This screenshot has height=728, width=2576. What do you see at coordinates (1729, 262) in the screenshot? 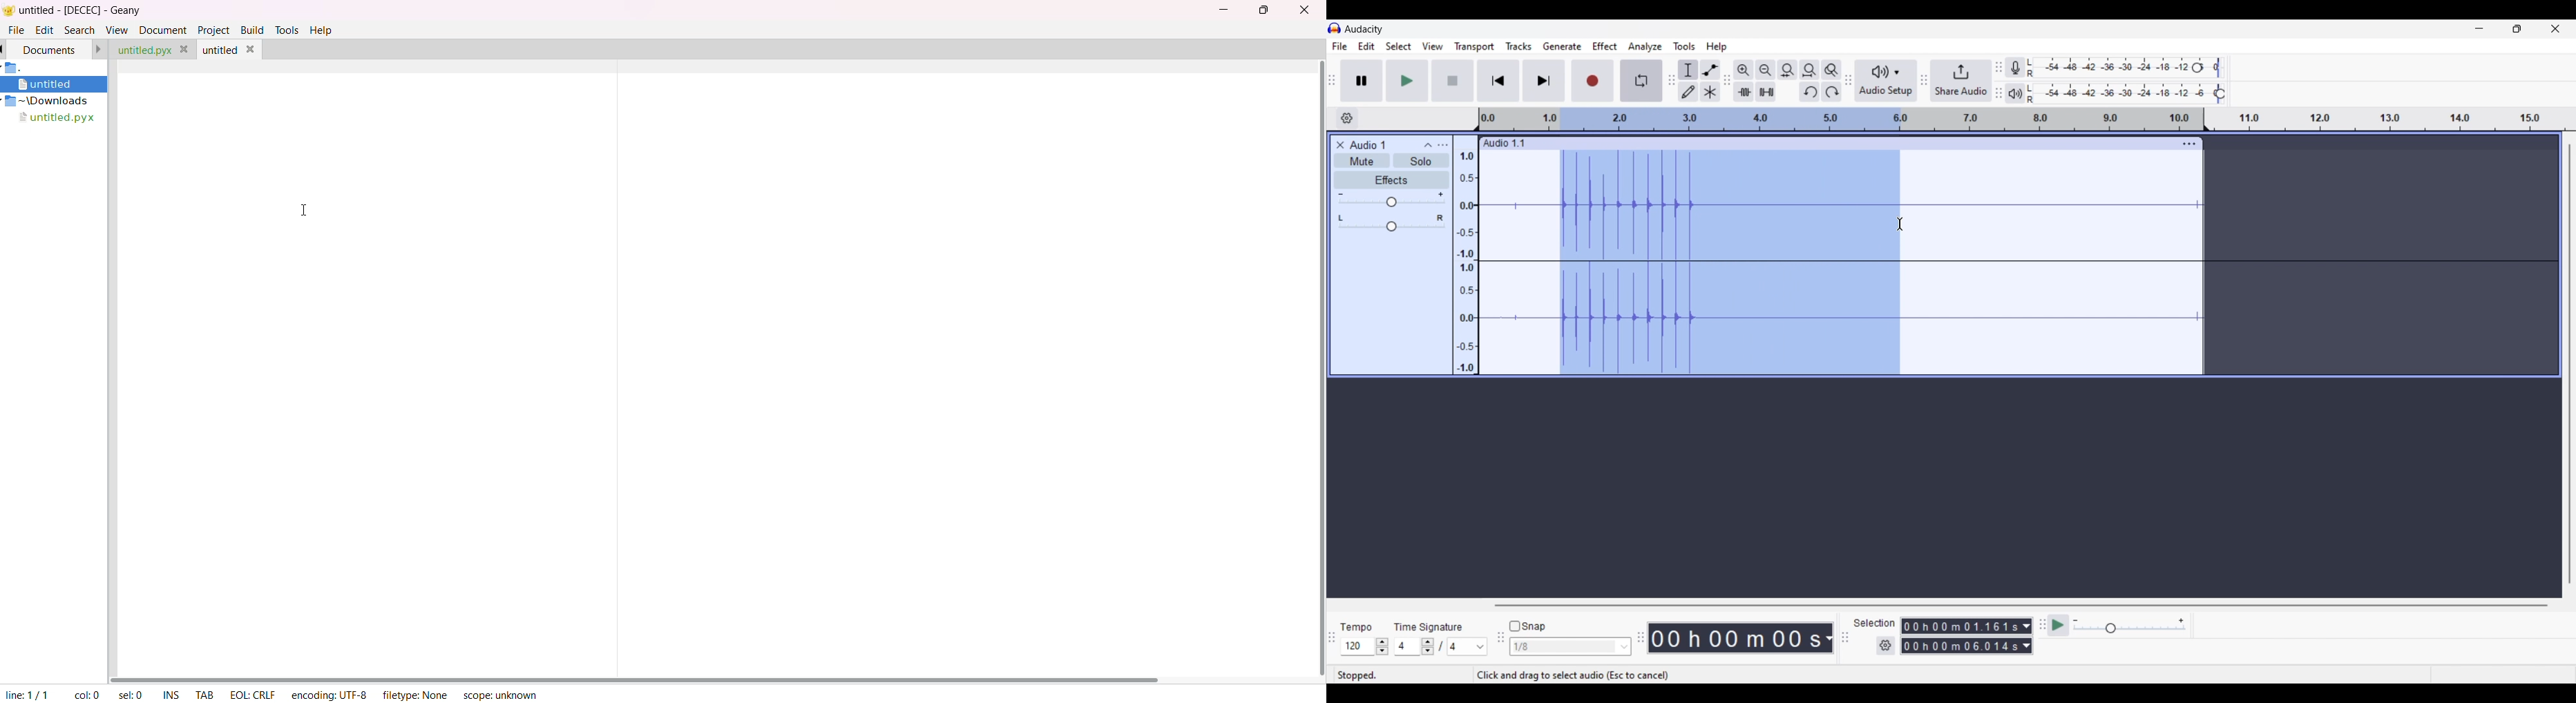
I see `Portion of recorded audio track selected` at bounding box center [1729, 262].